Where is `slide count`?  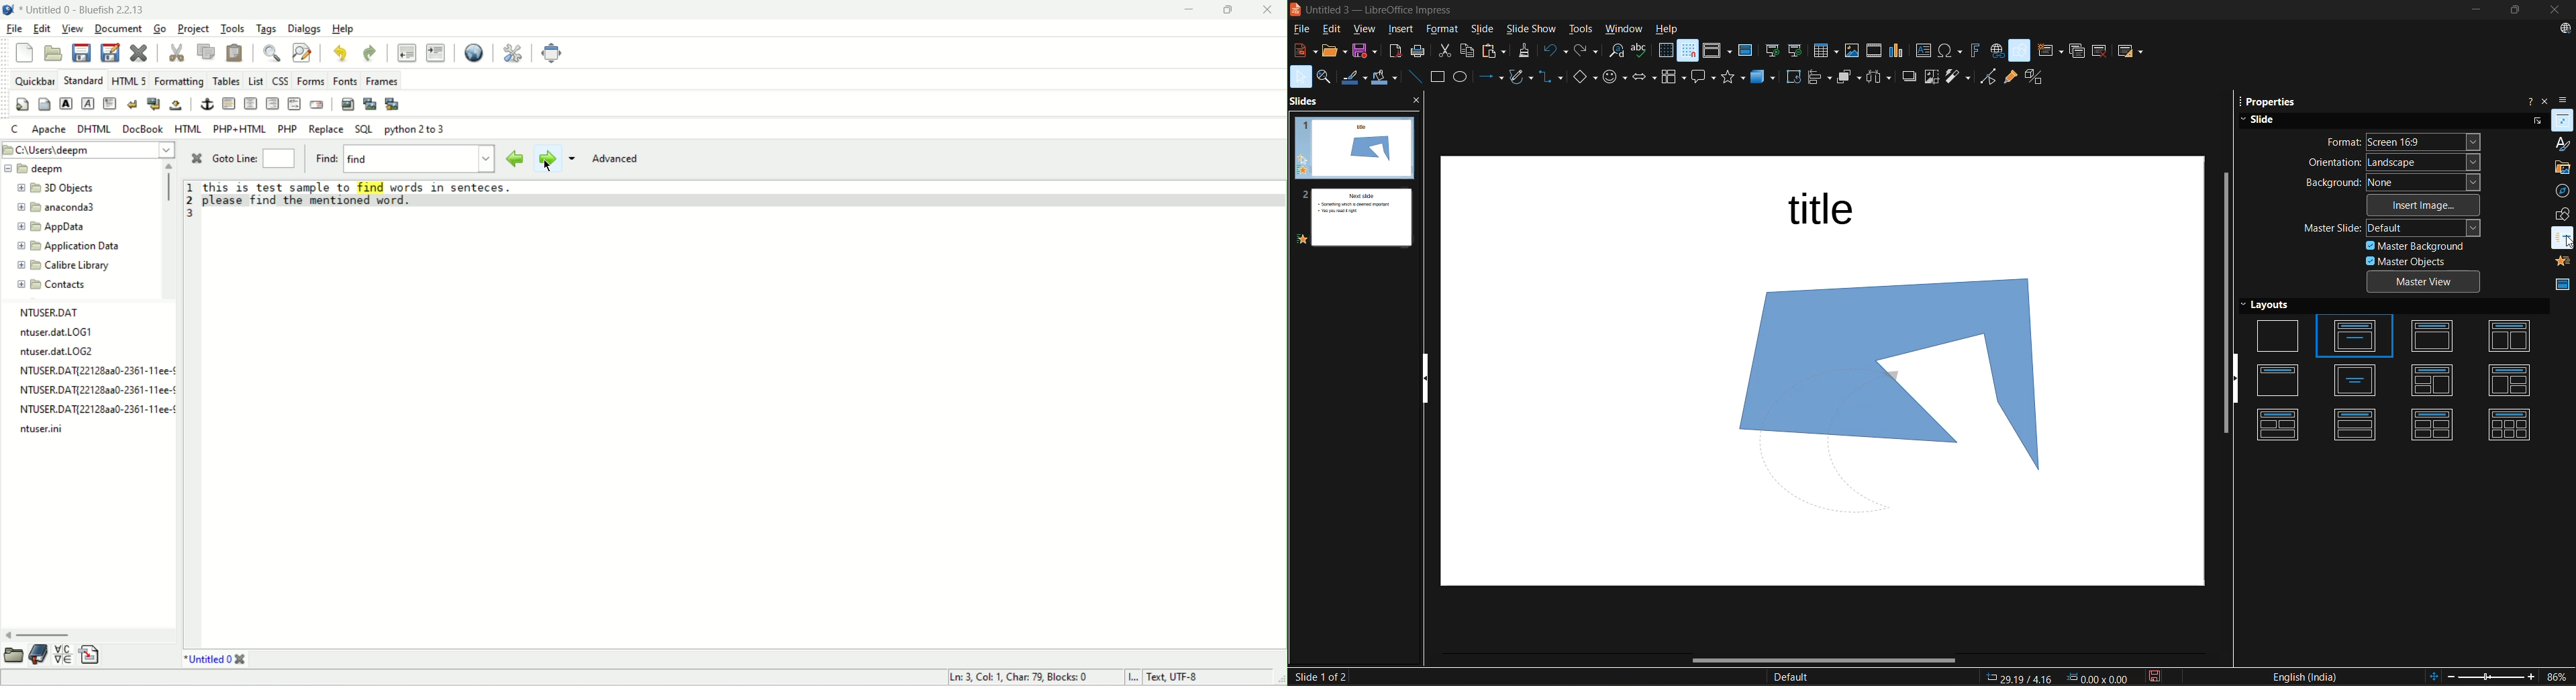
slide count is located at coordinates (1319, 677).